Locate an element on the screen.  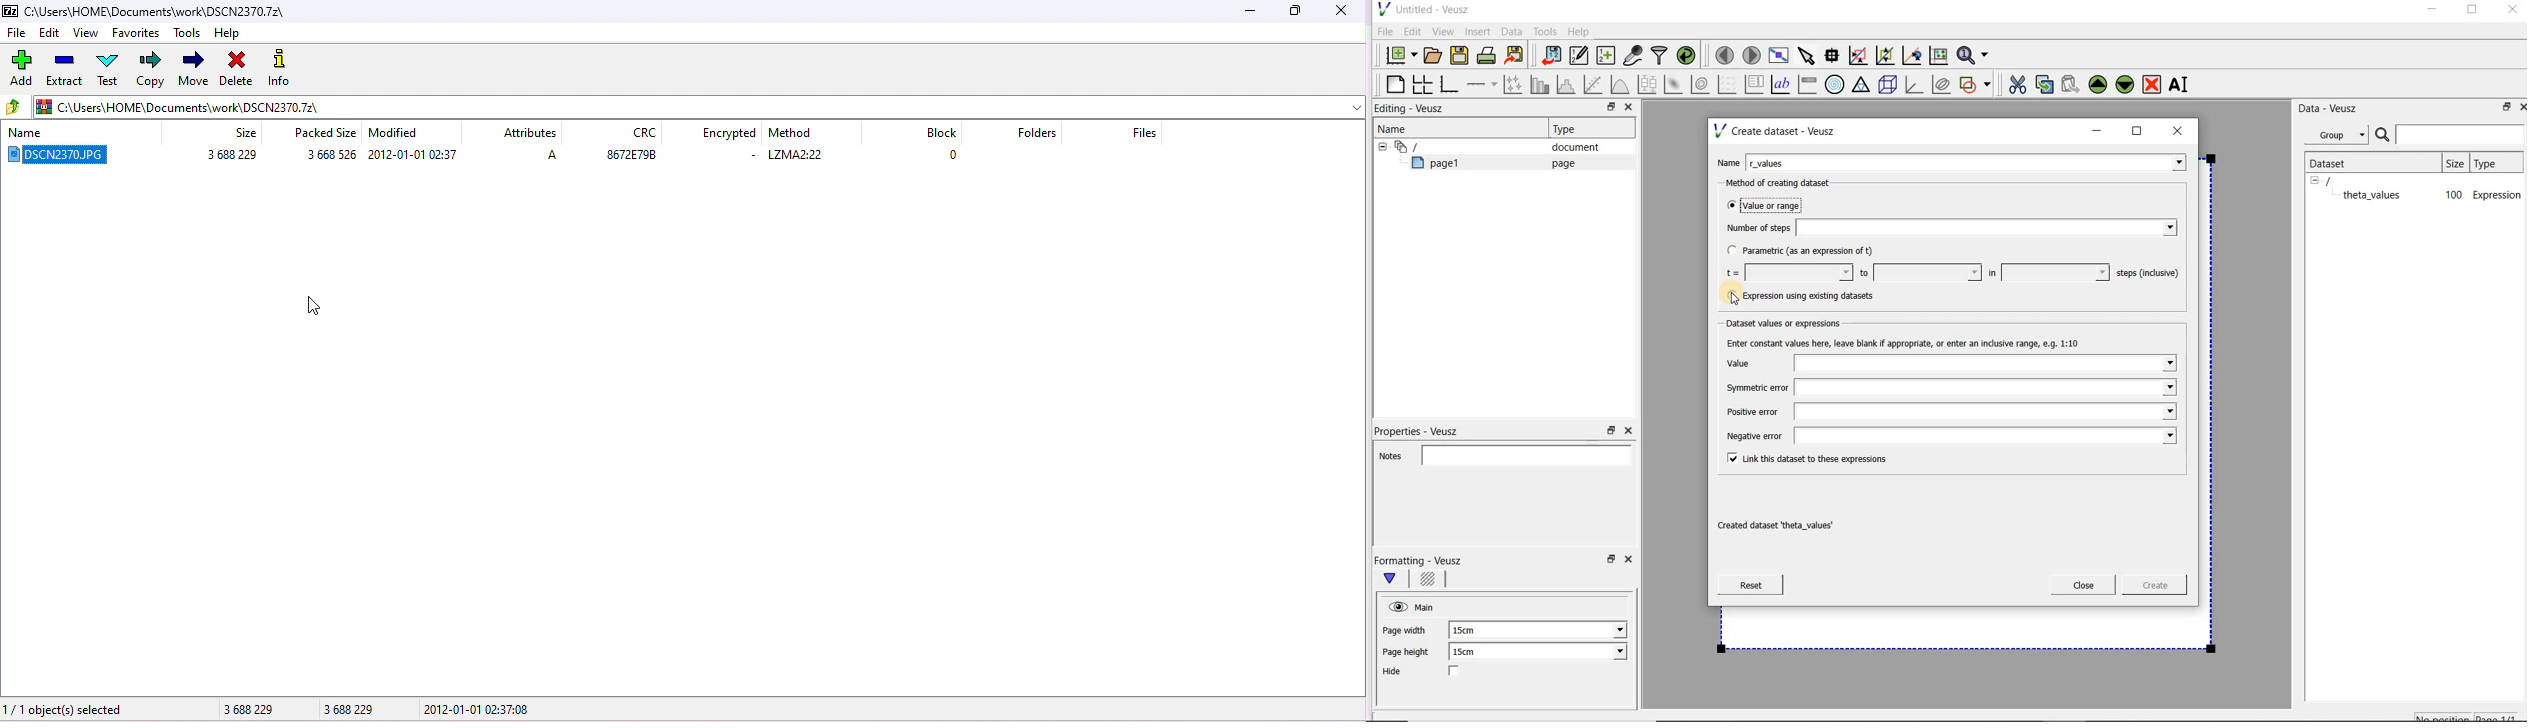
minimize is located at coordinates (2432, 11).